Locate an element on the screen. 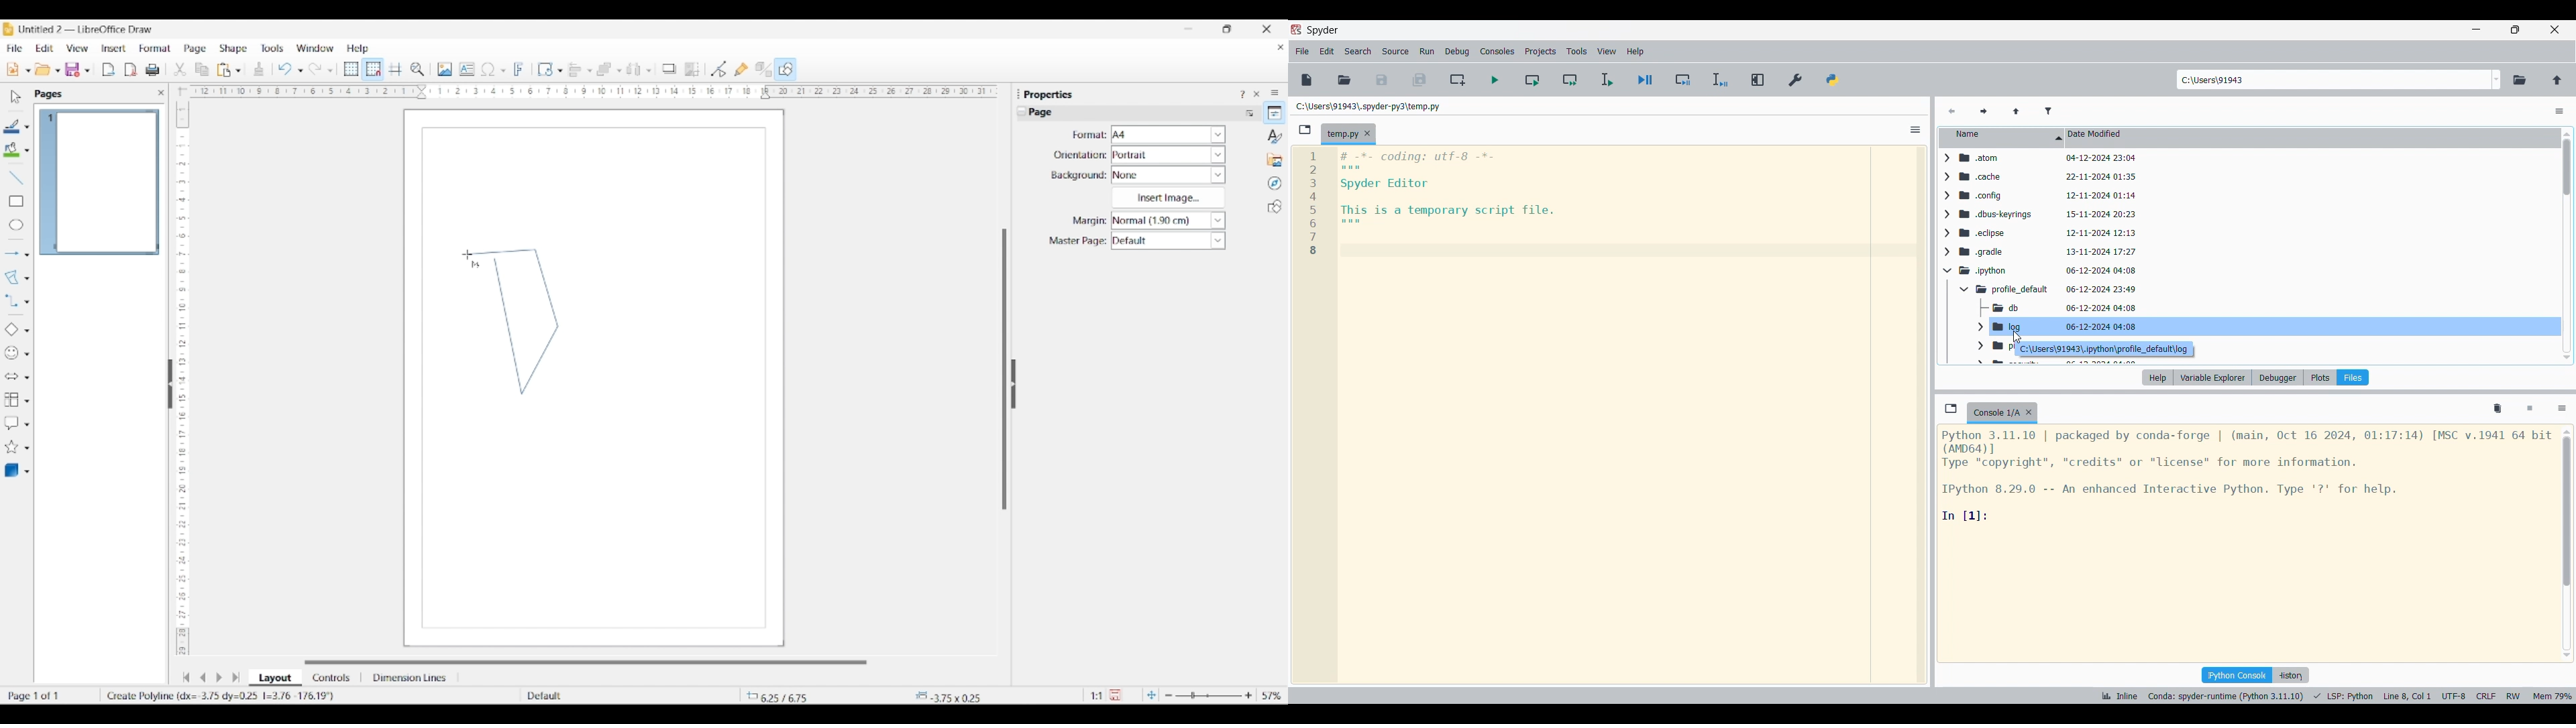  Gallery is located at coordinates (1275, 160).